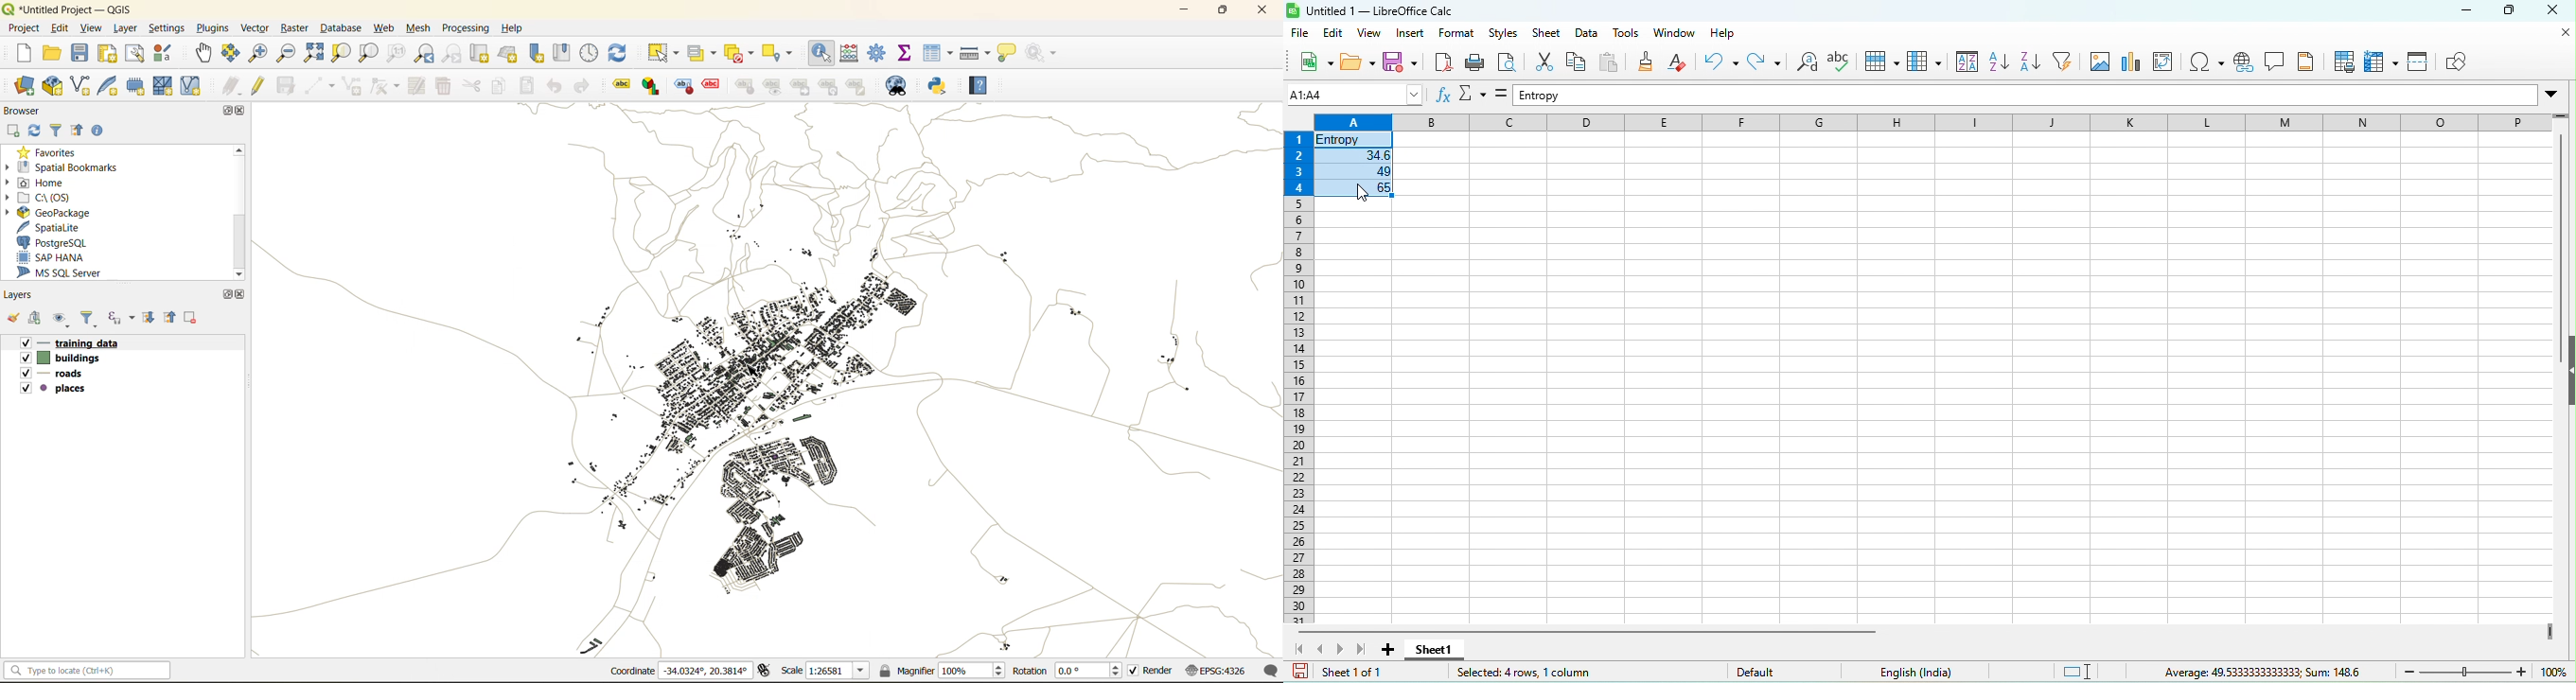 The width and height of the screenshot is (2576, 700). What do you see at coordinates (50, 151) in the screenshot?
I see `favorites` at bounding box center [50, 151].